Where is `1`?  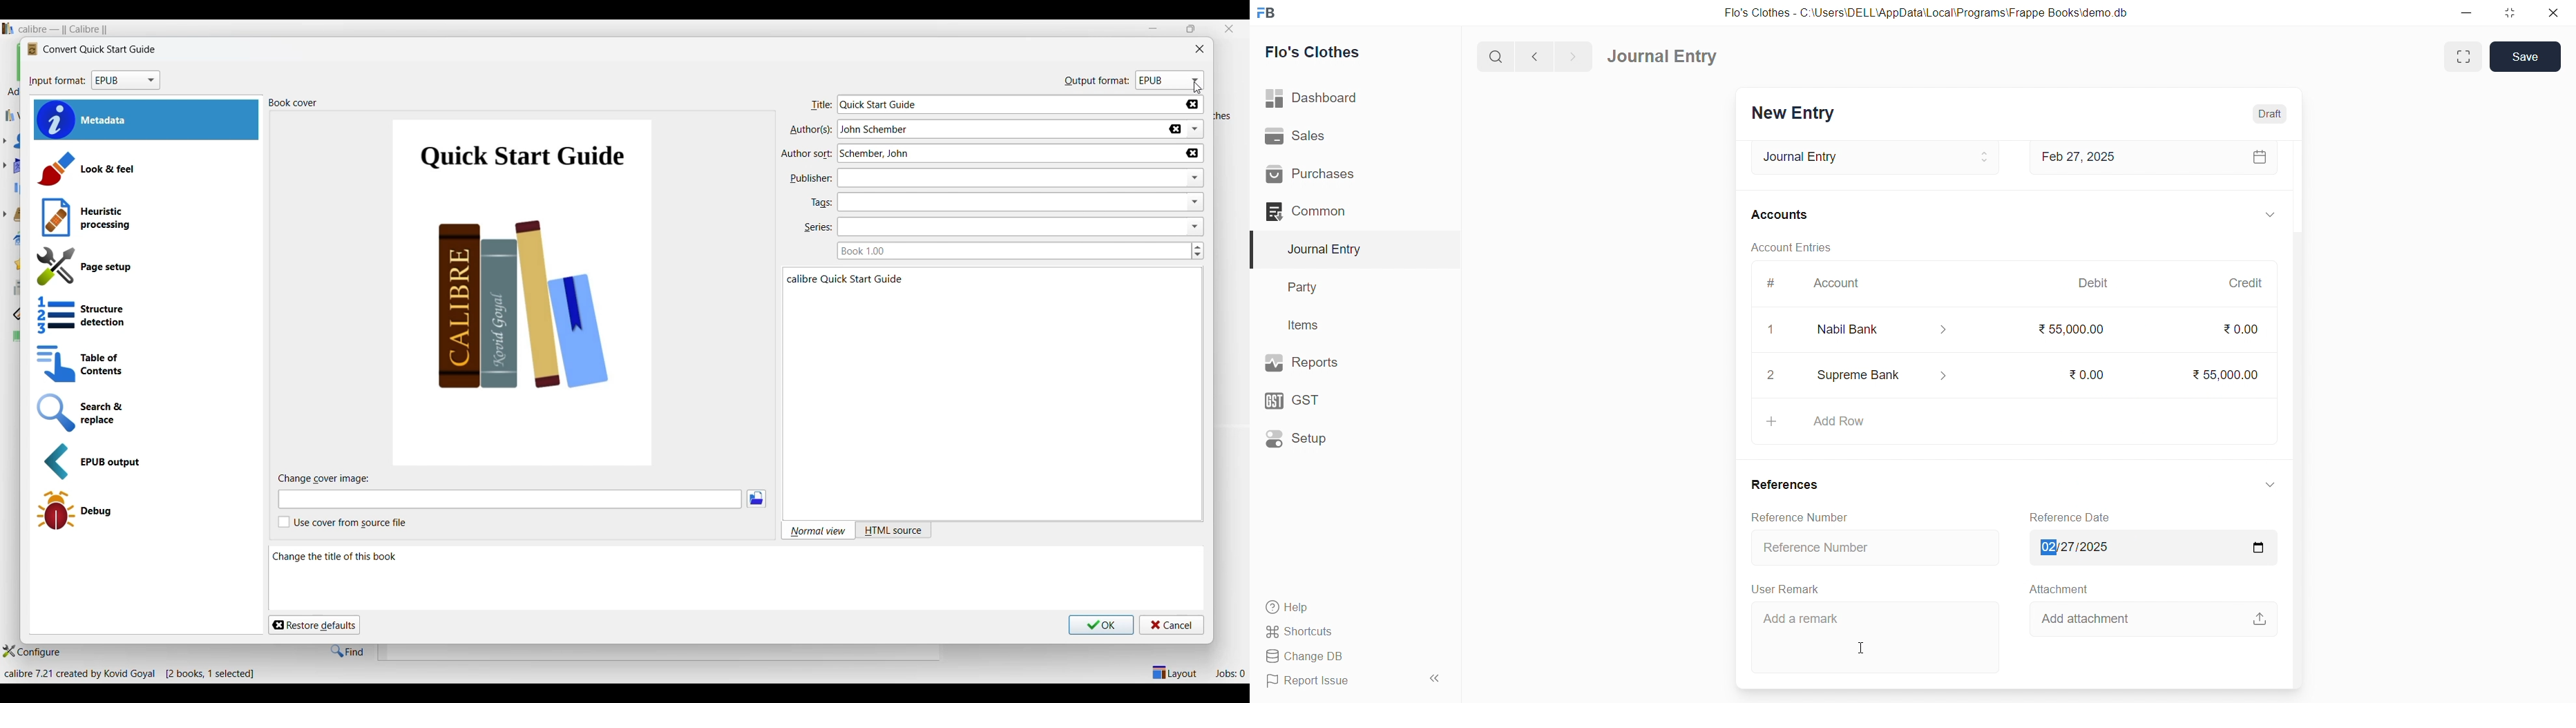 1 is located at coordinates (1773, 330).